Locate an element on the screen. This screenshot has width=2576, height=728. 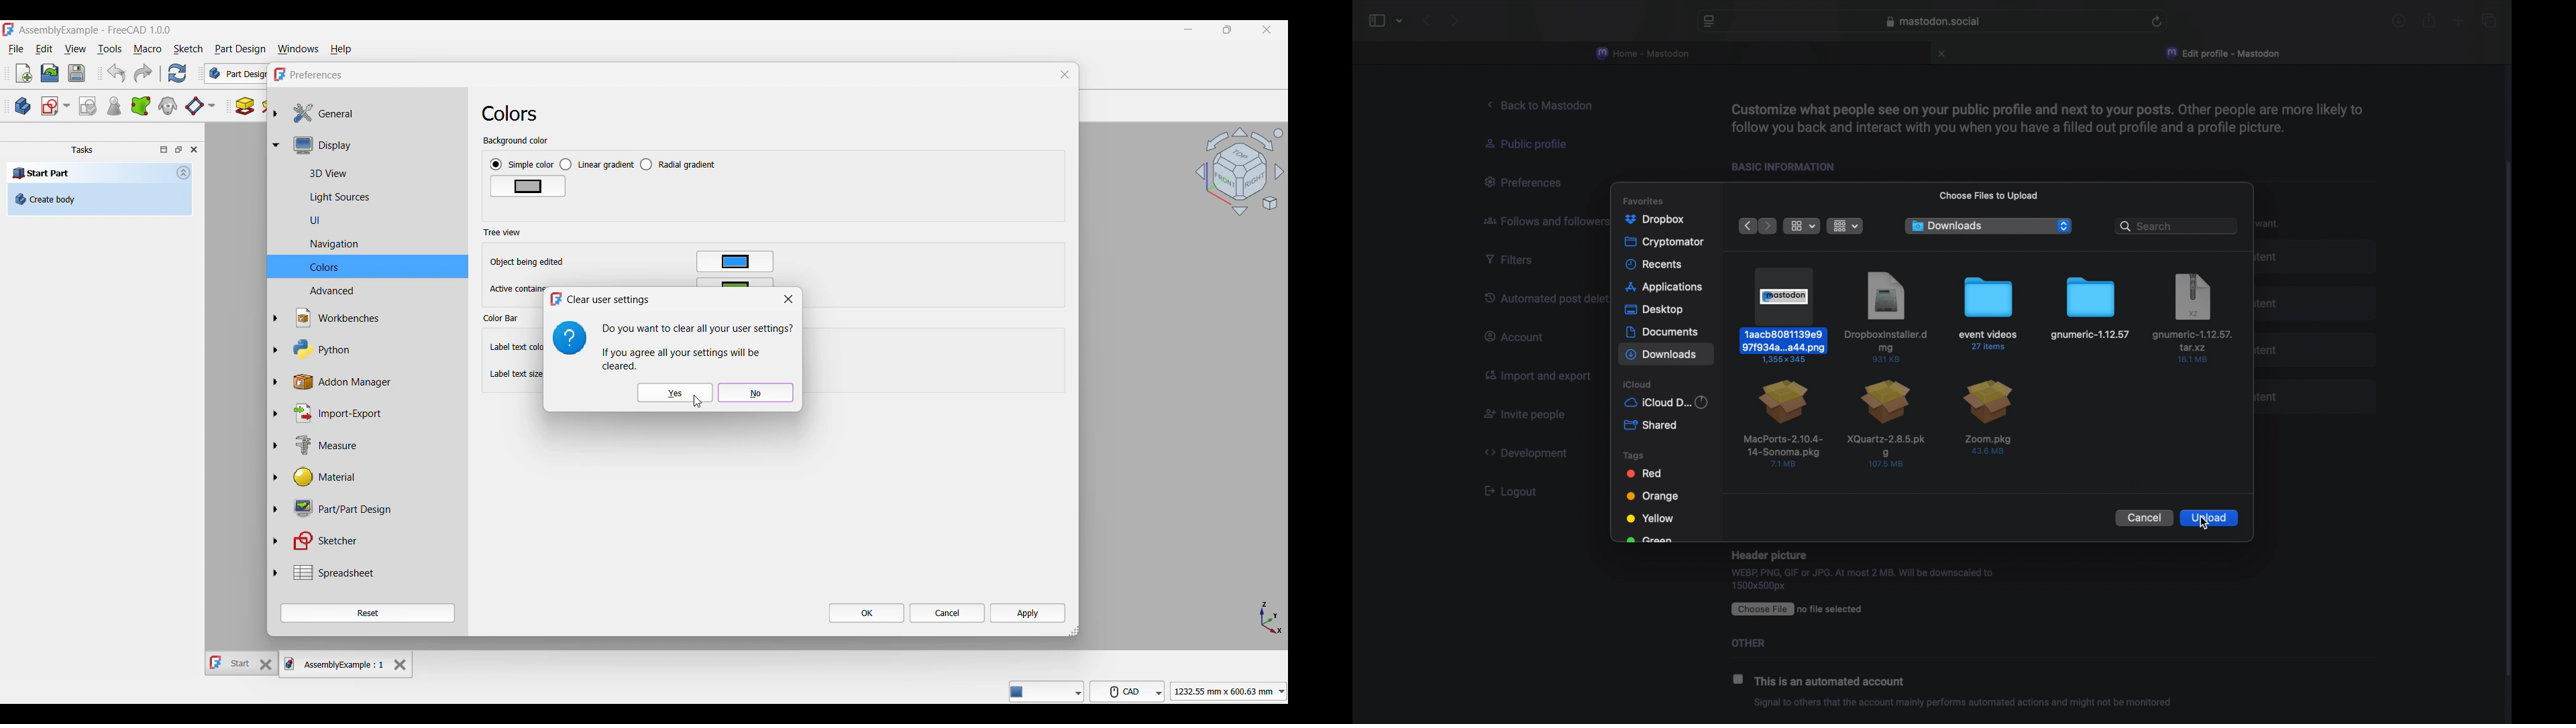
close is located at coordinates (1943, 54).